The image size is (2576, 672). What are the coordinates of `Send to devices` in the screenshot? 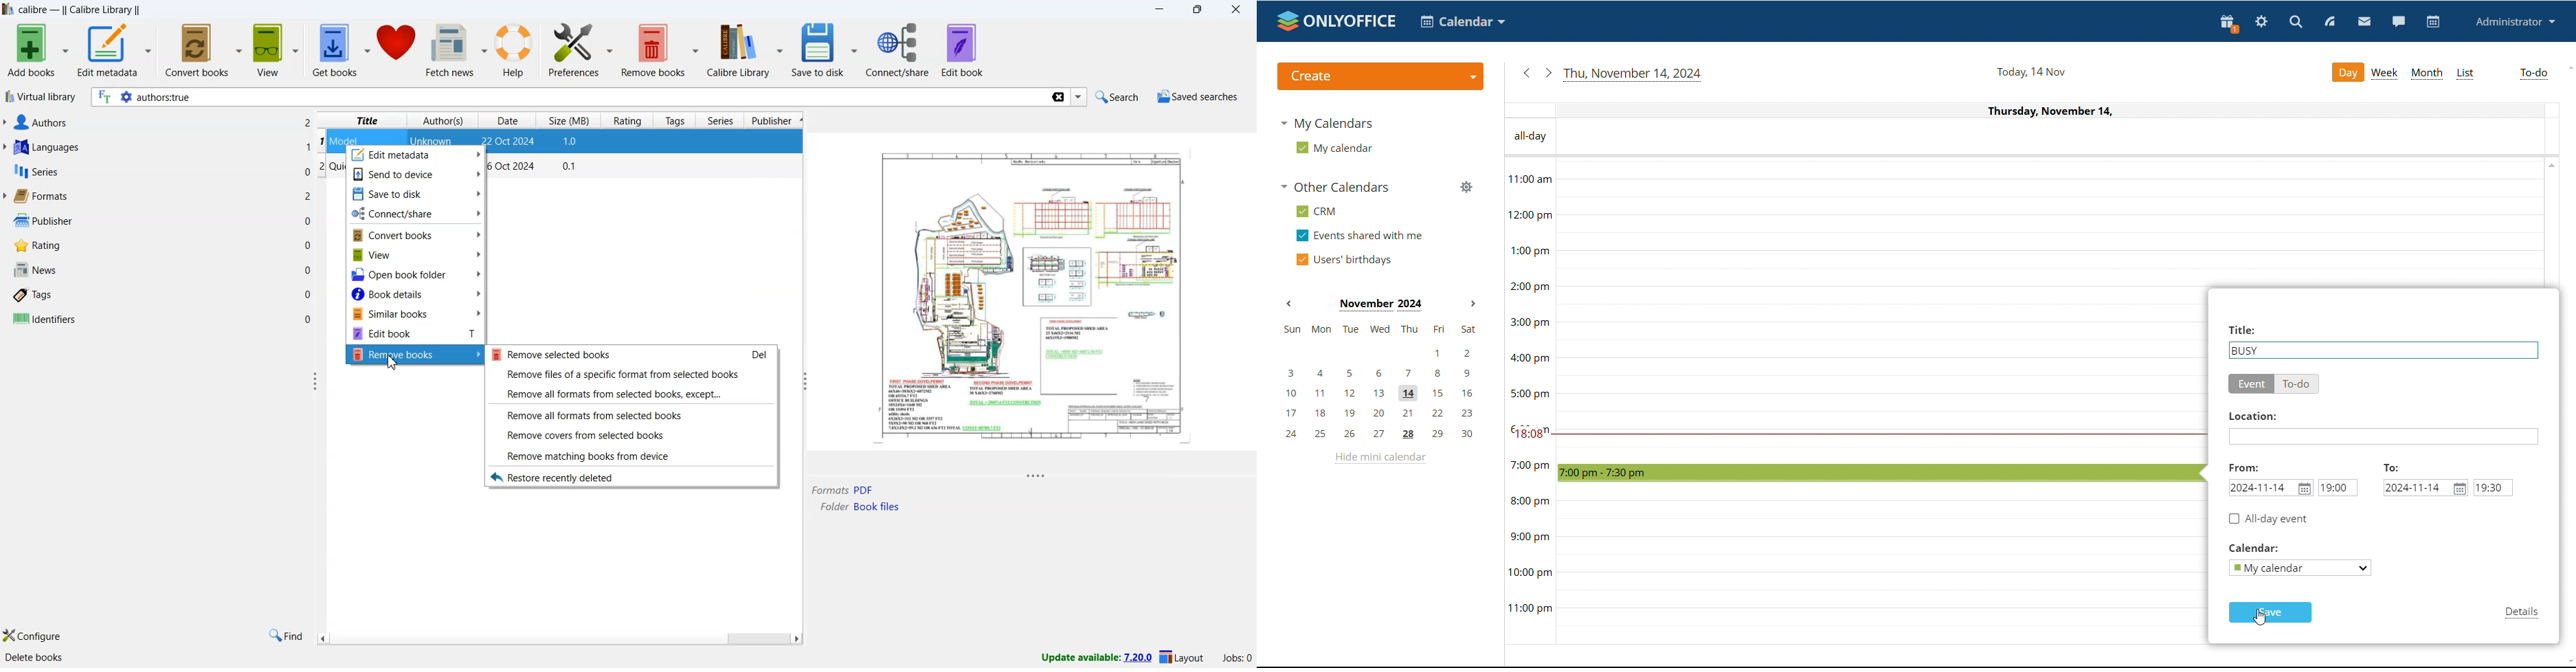 It's located at (416, 174).